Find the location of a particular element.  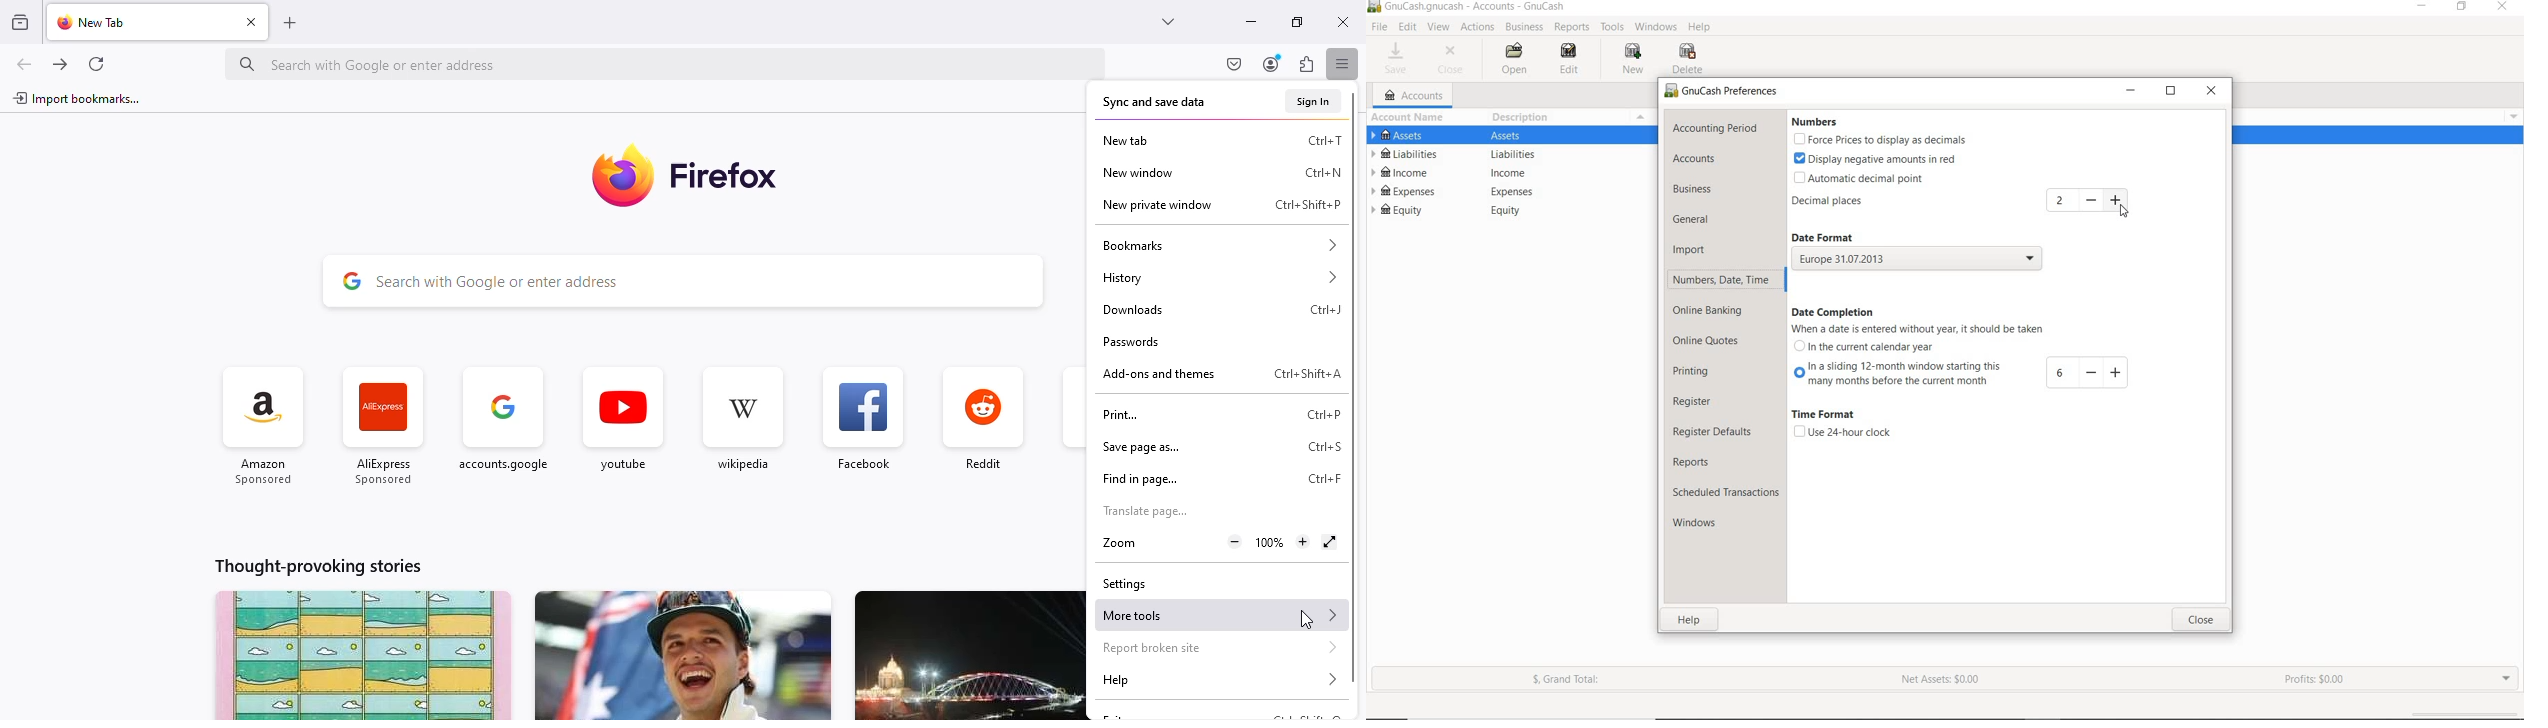

zoom out is located at coordinates (1235, 542).